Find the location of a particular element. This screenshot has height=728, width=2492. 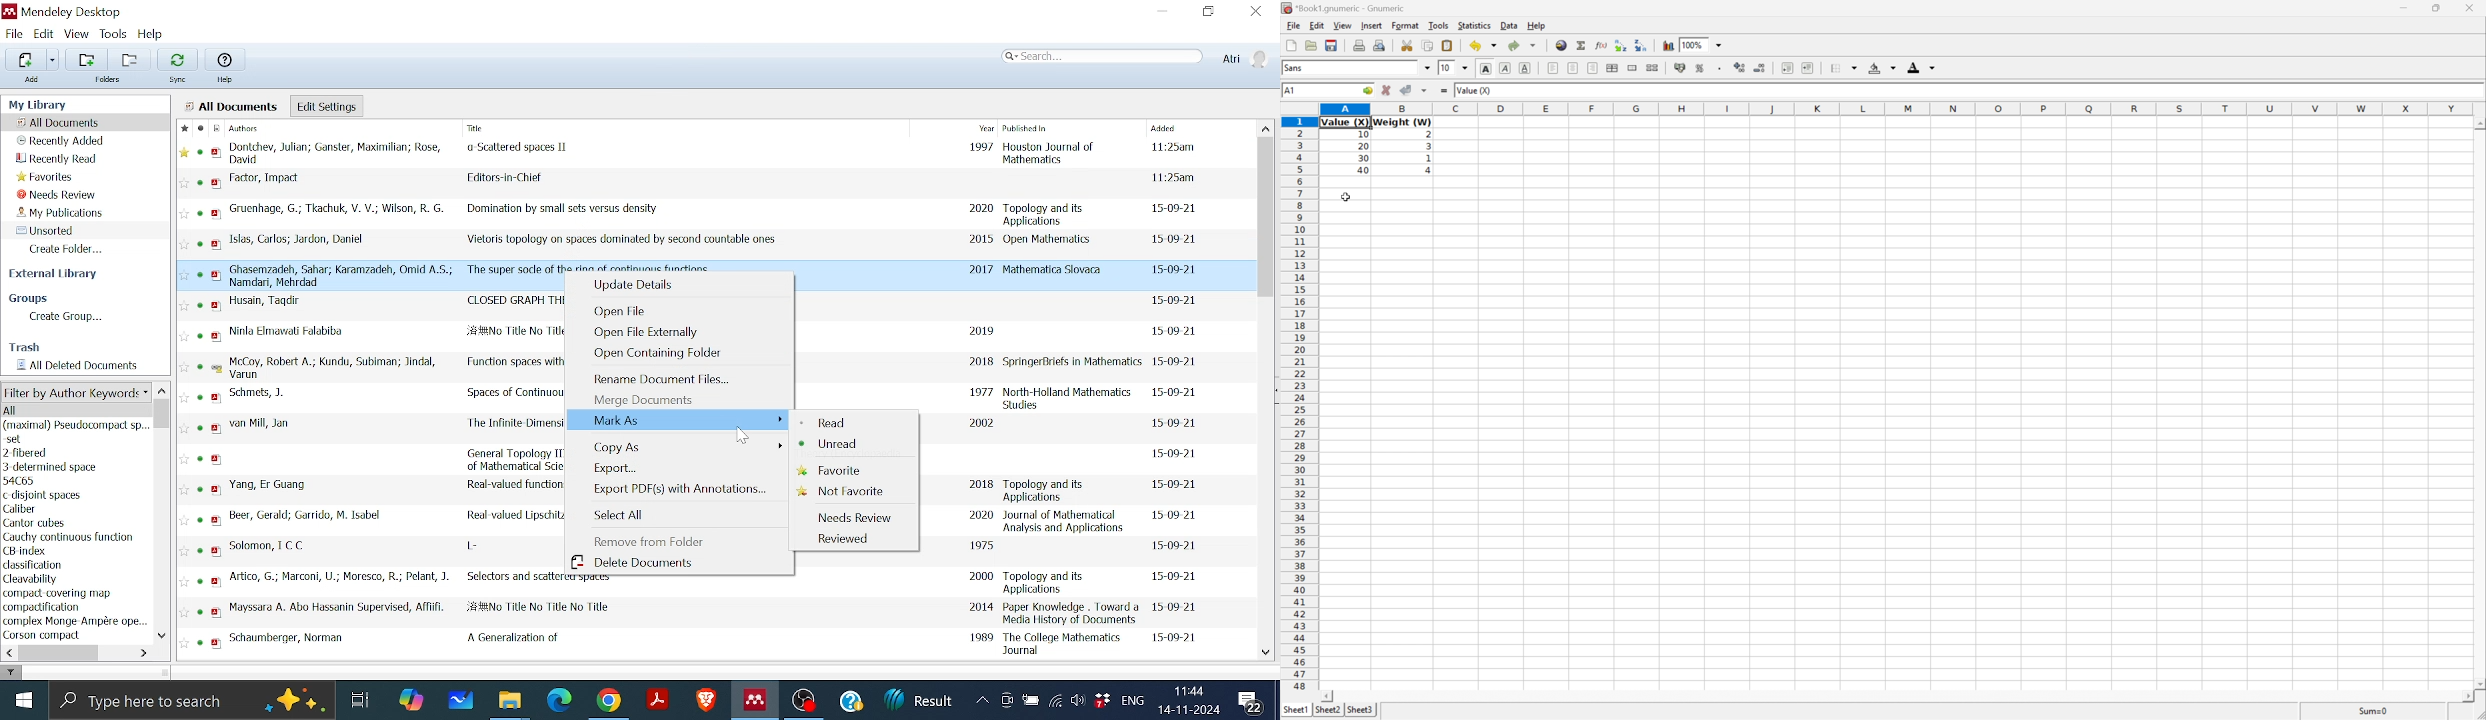

Center horizontally across the selection is located at coordinates (1613, 67).